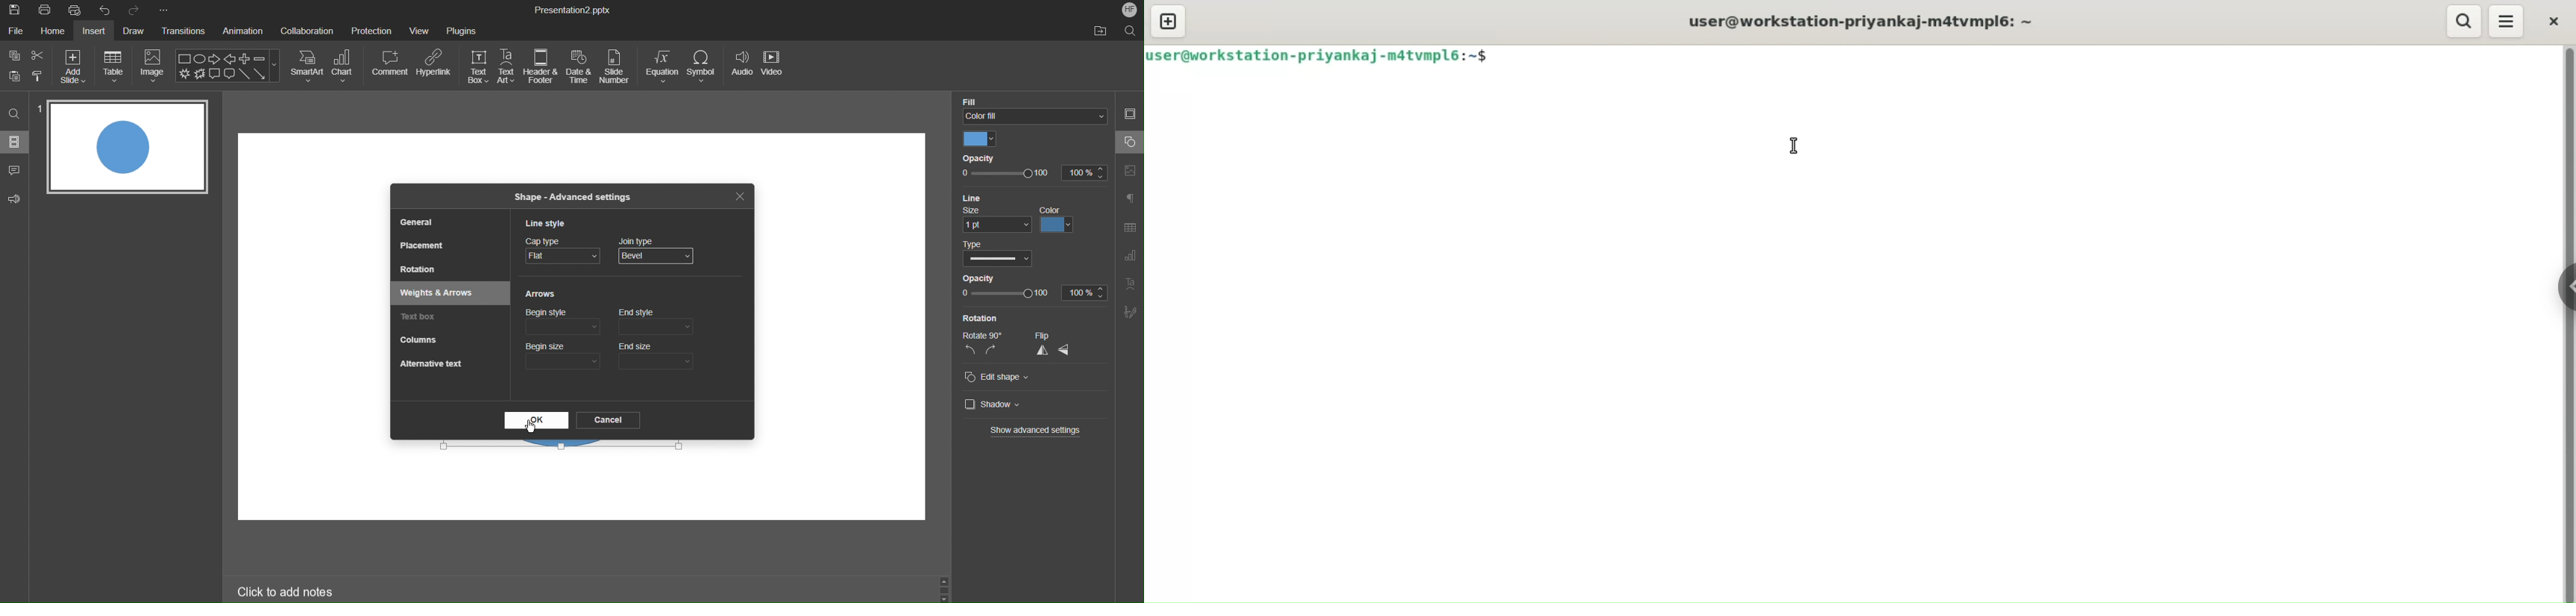 The image size is (2576, 616). What do you see at coordinates (992, 350) in the screenshot?
I see `right` at bounding box center [992, 350].